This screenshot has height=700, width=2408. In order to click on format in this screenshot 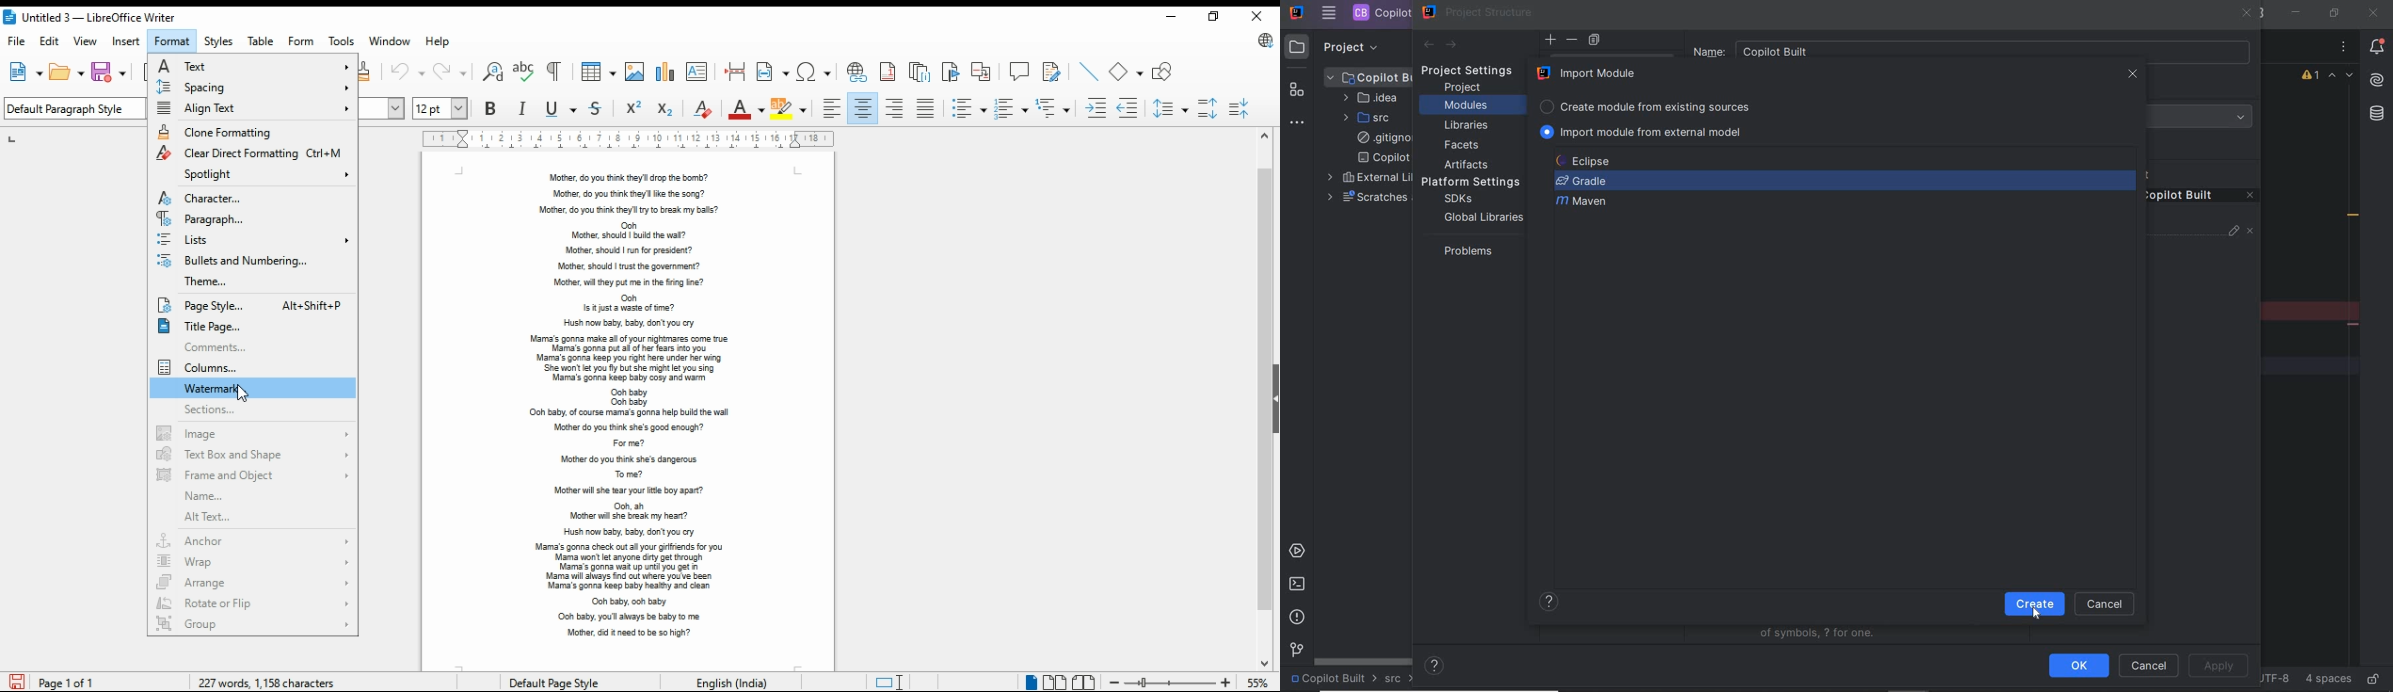, I will do `click(172, 40)`.